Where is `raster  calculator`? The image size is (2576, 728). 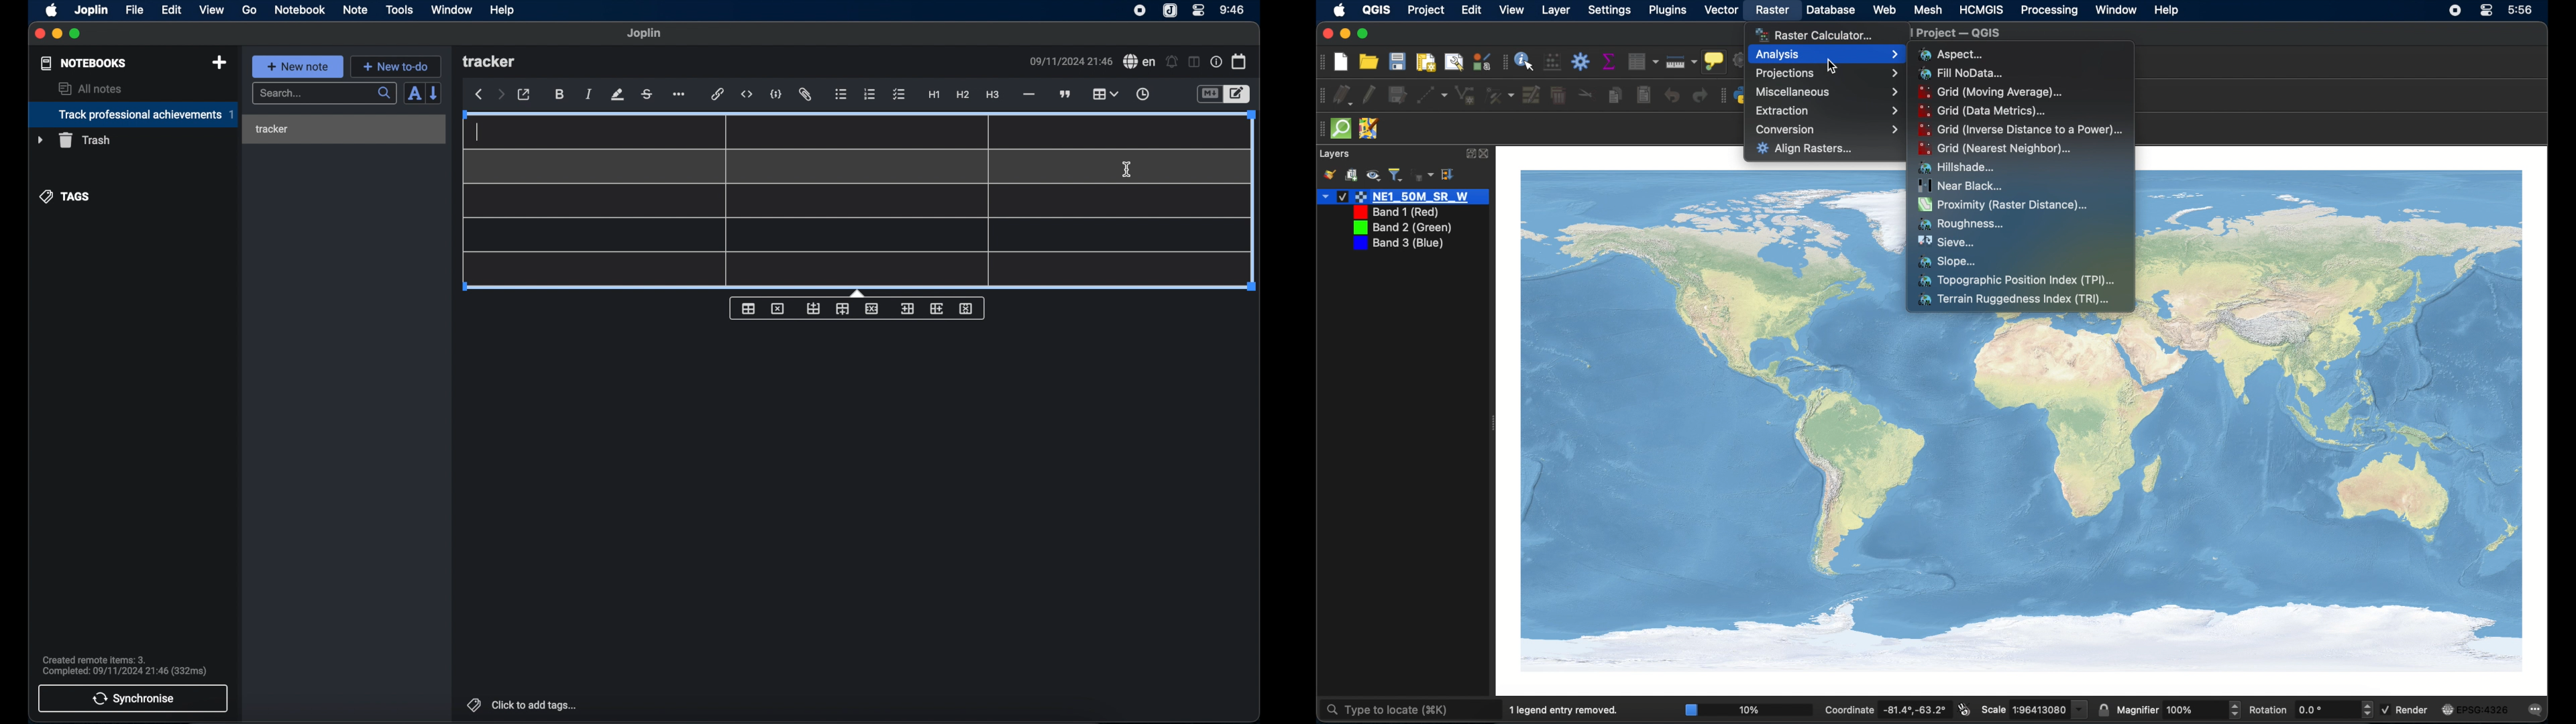
raster  calculator is located at coordinates (1815, 34).